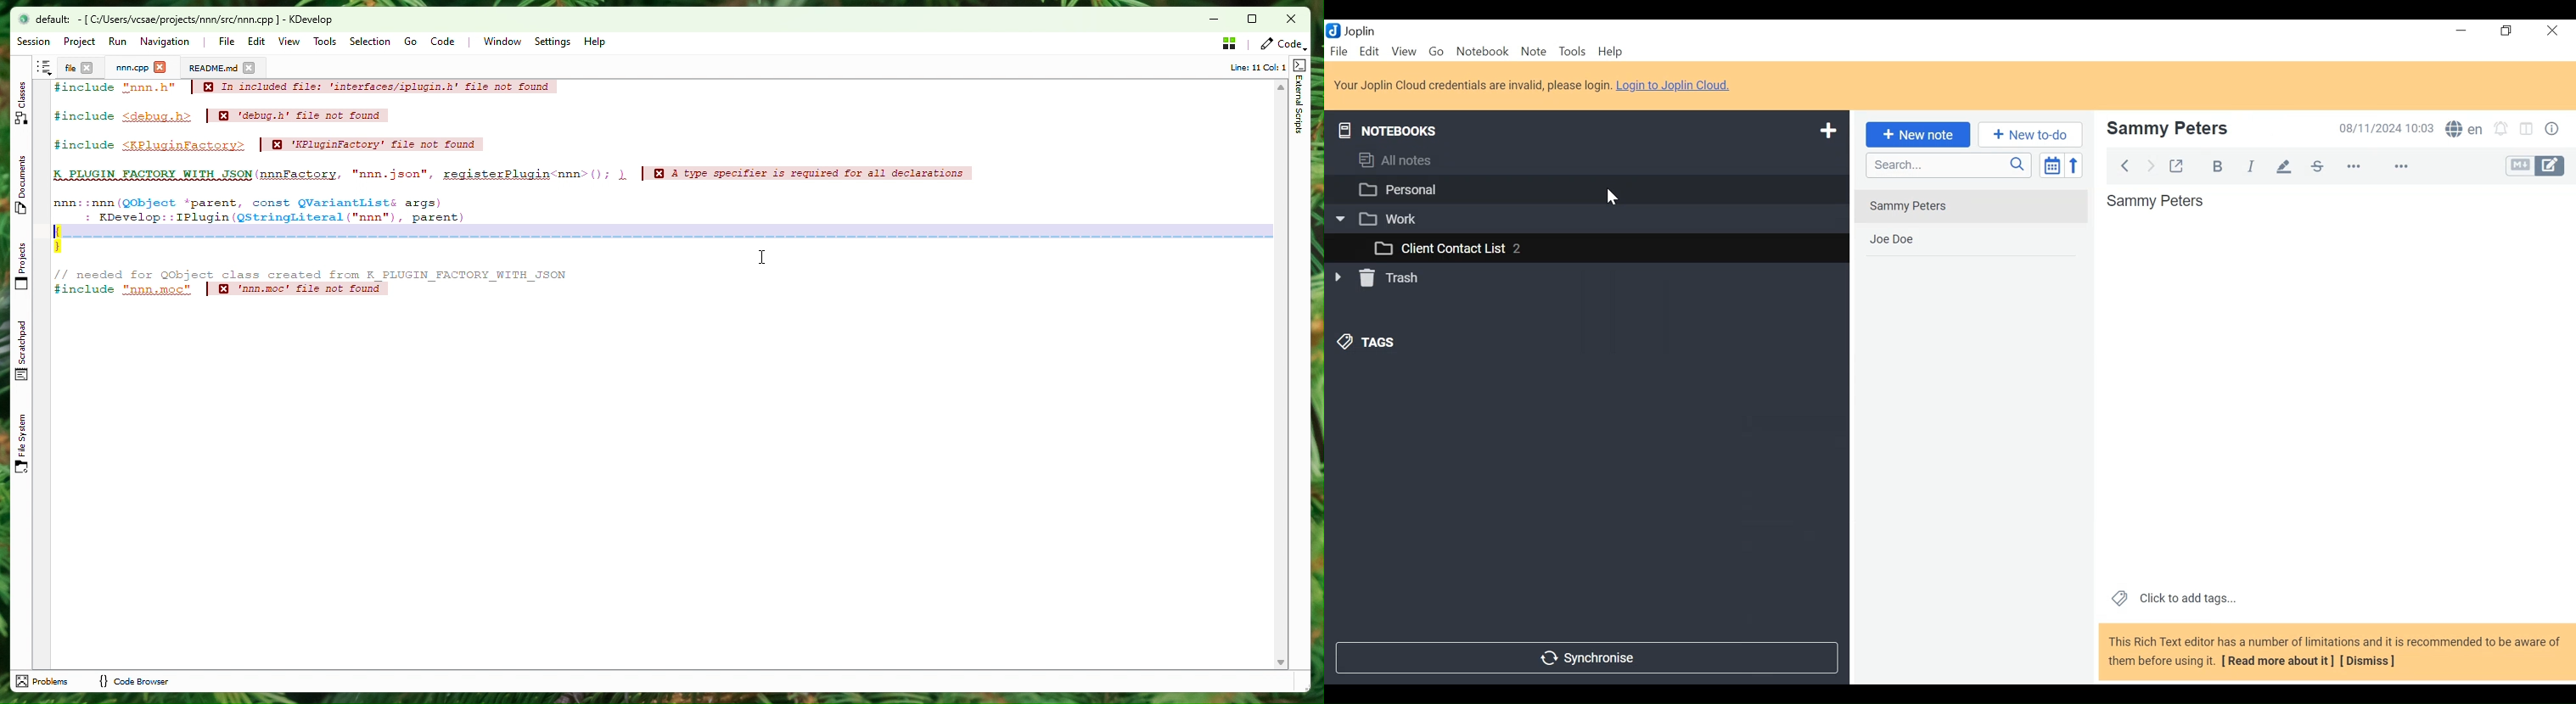  What do you see at coordinates (1612, 51) in the screenshot?
I see `help` at bounding box center [1612, 51].